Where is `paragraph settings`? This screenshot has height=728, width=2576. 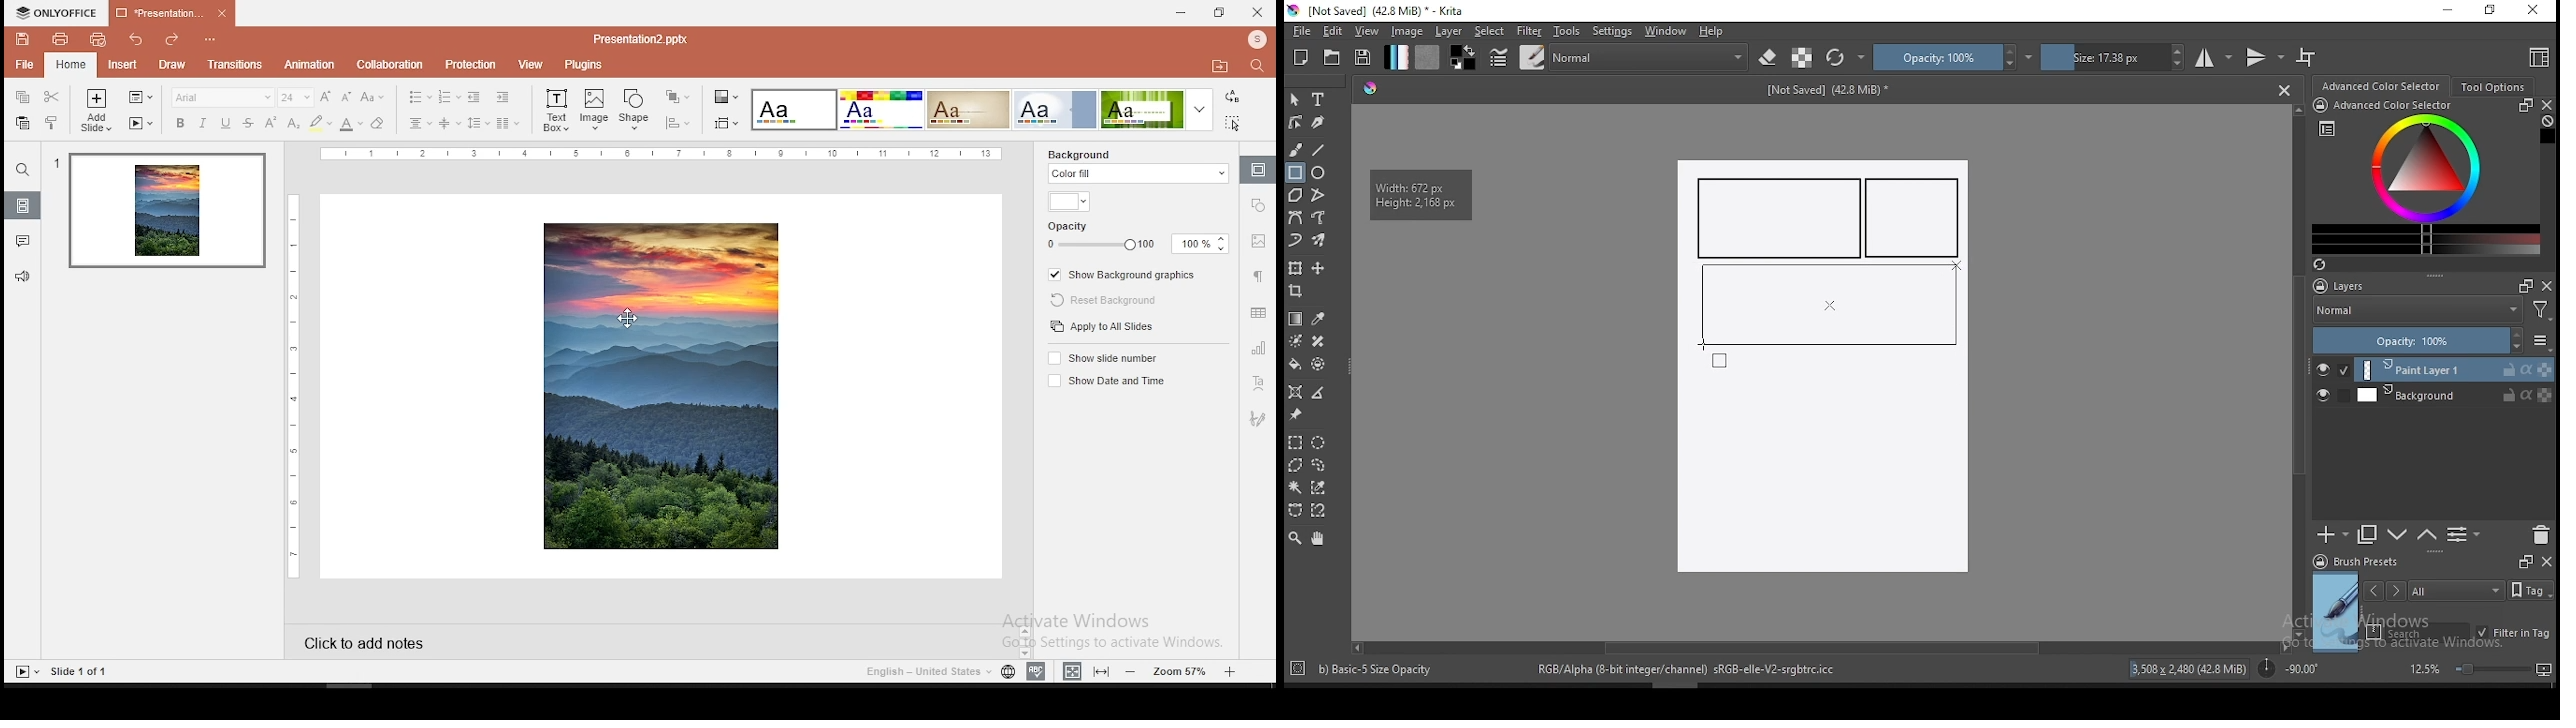 paragraph settings is located at coordinates (1256, 276).